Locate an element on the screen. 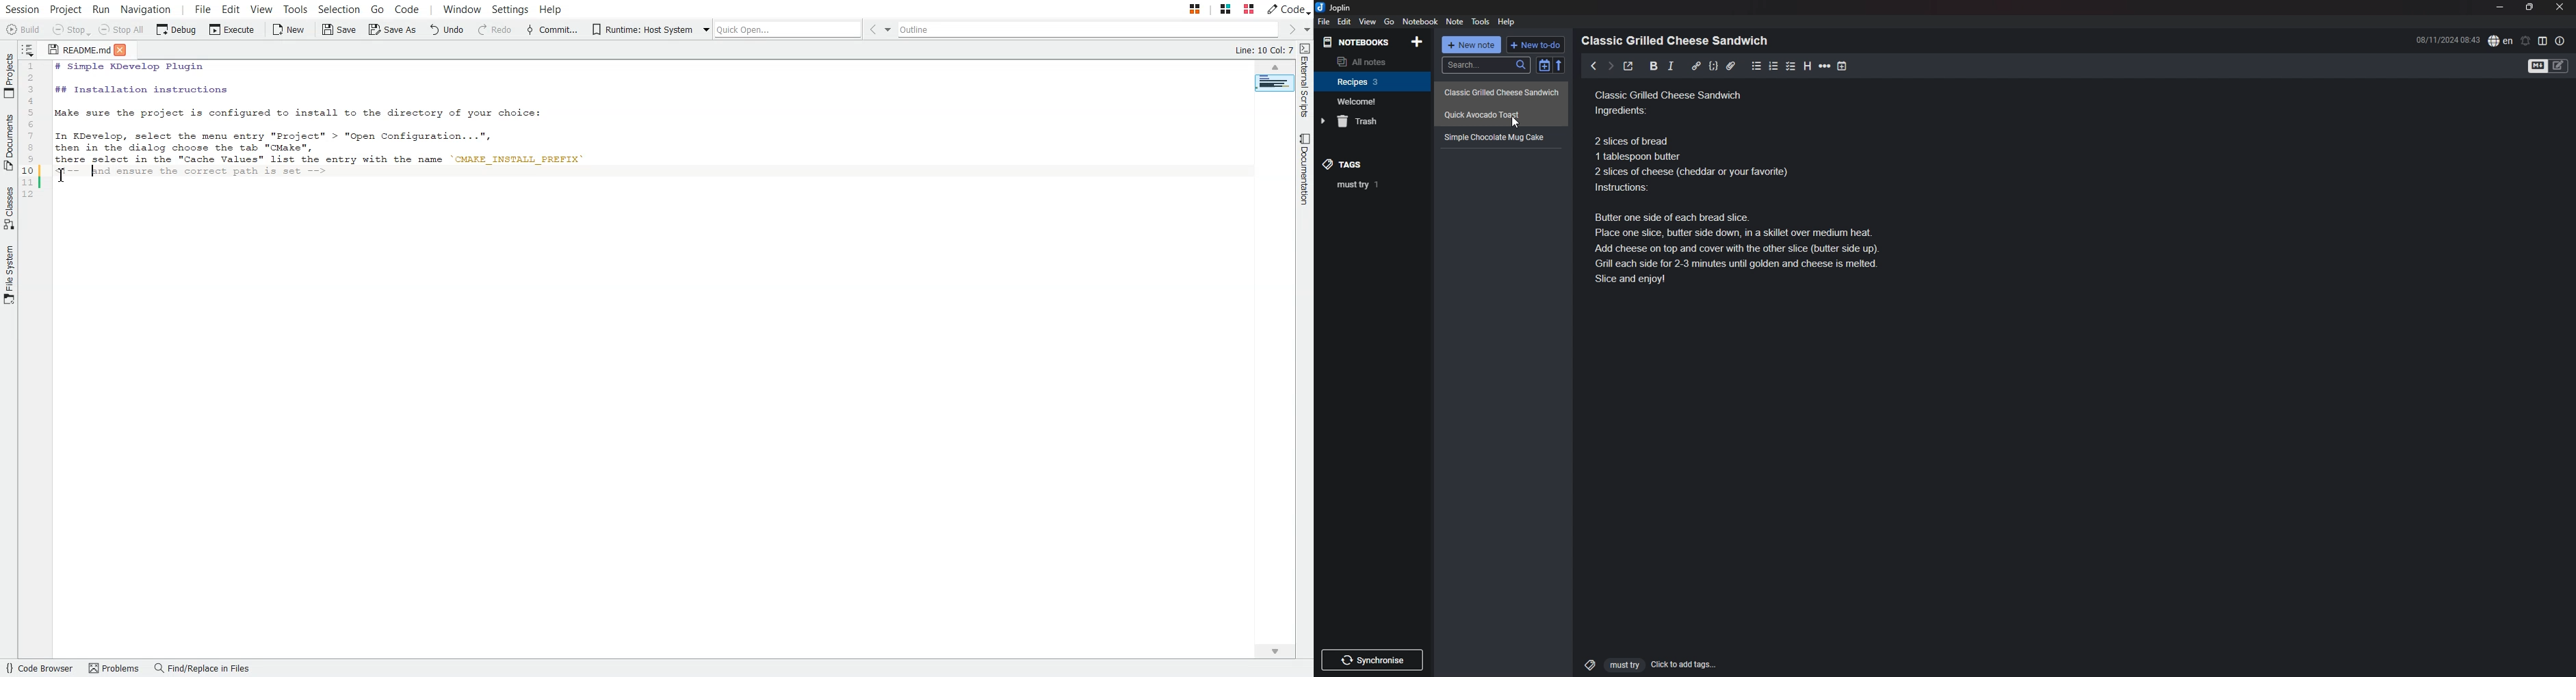 This screenshot has width=2576, height=700. search is located at coordinates (1486, 65).